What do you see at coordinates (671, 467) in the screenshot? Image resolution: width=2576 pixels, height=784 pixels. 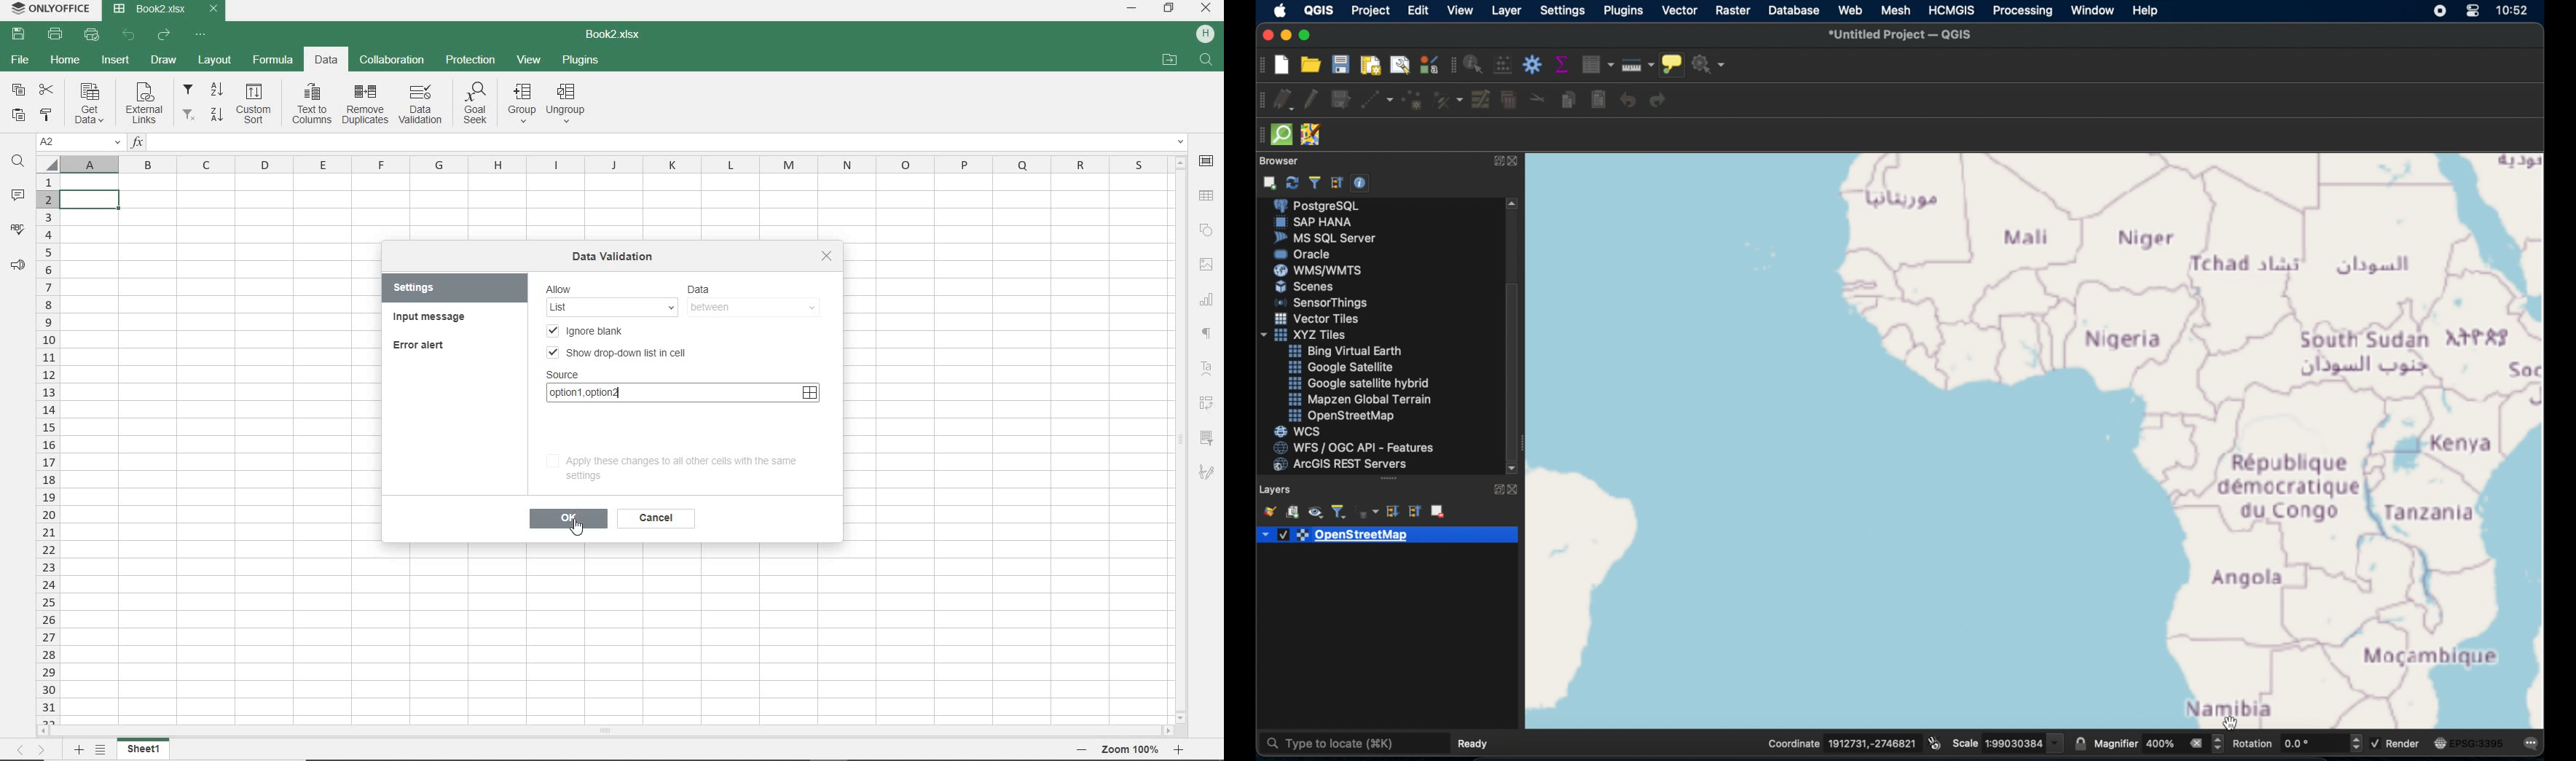 I see `apply these changes to all other cells with the same settings` at bounding box center [671, 467].